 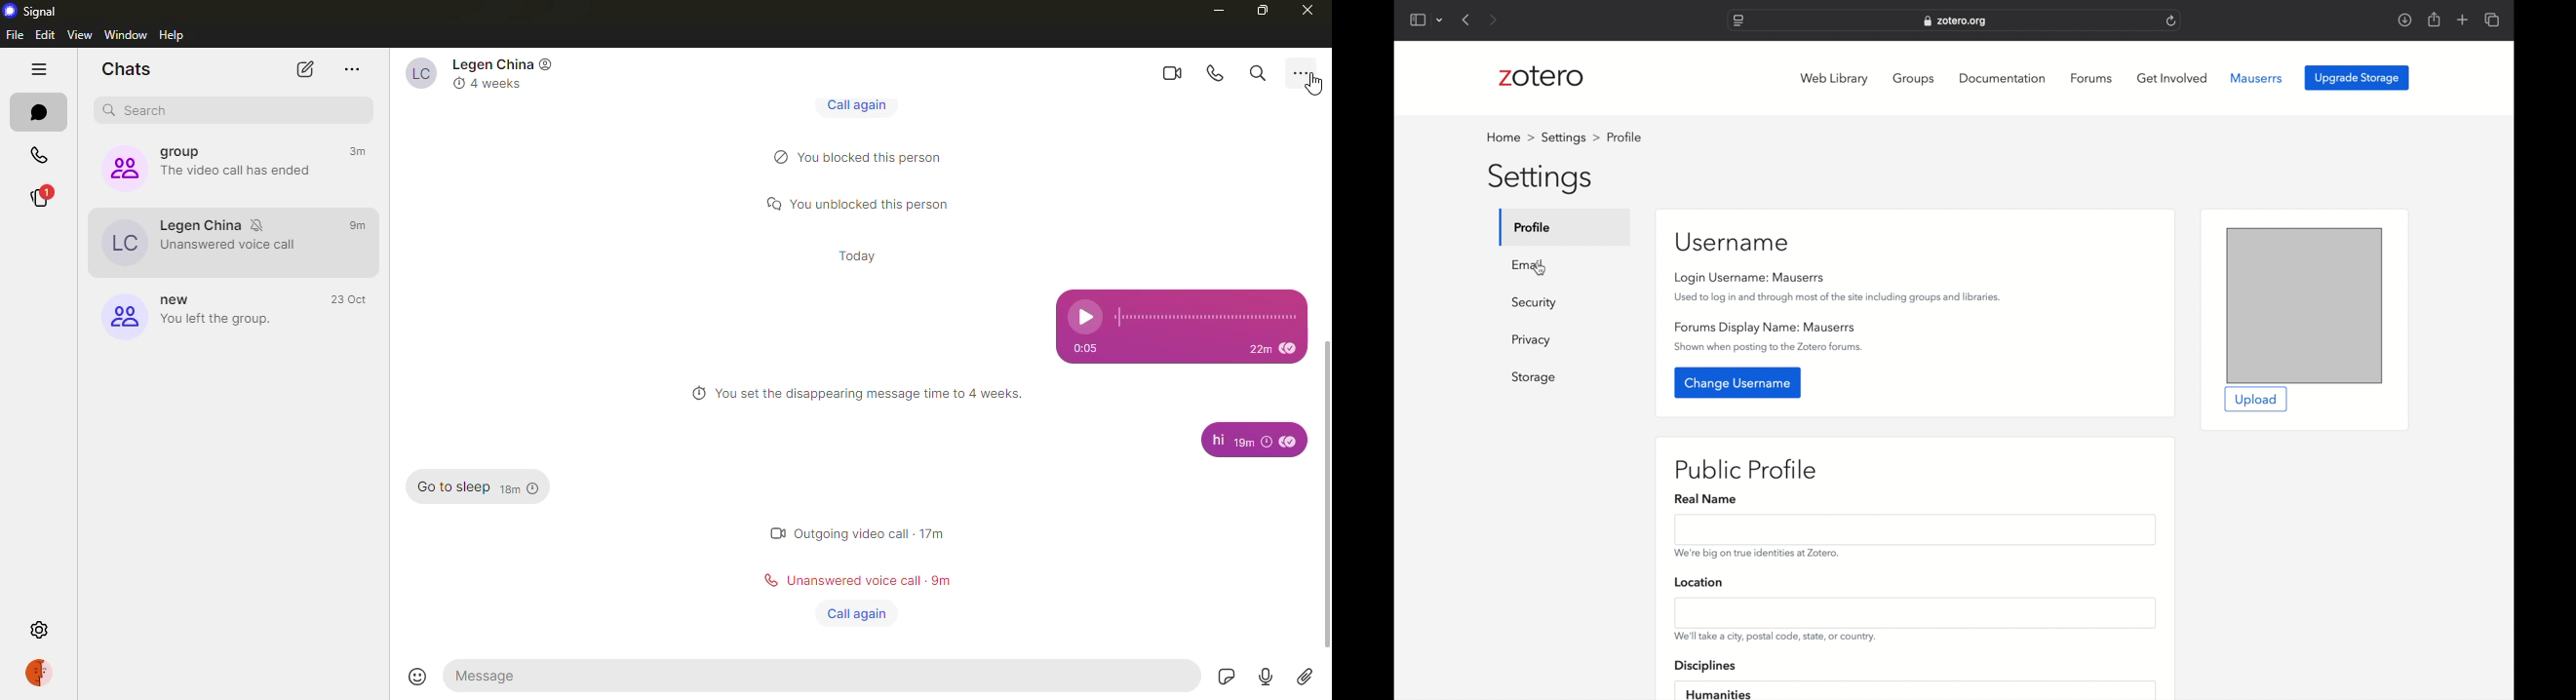 I want to click on attach, so click(x=1306, y=675).